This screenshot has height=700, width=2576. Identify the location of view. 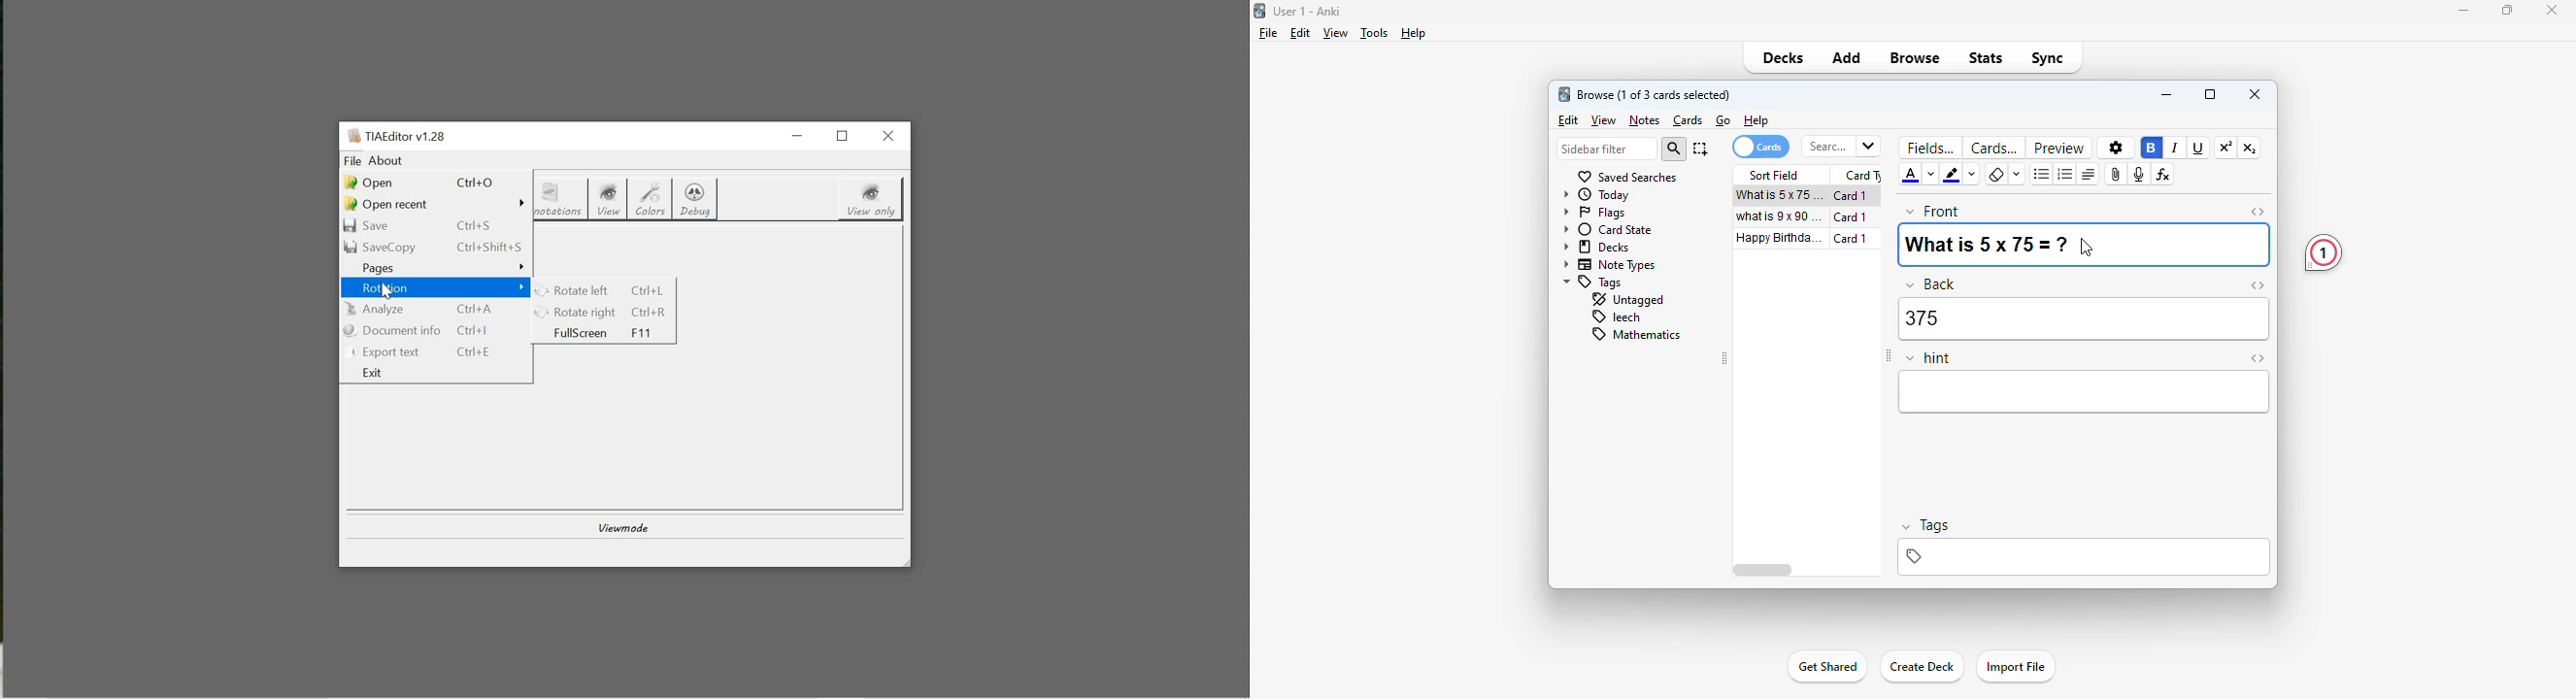
(1604, 120).